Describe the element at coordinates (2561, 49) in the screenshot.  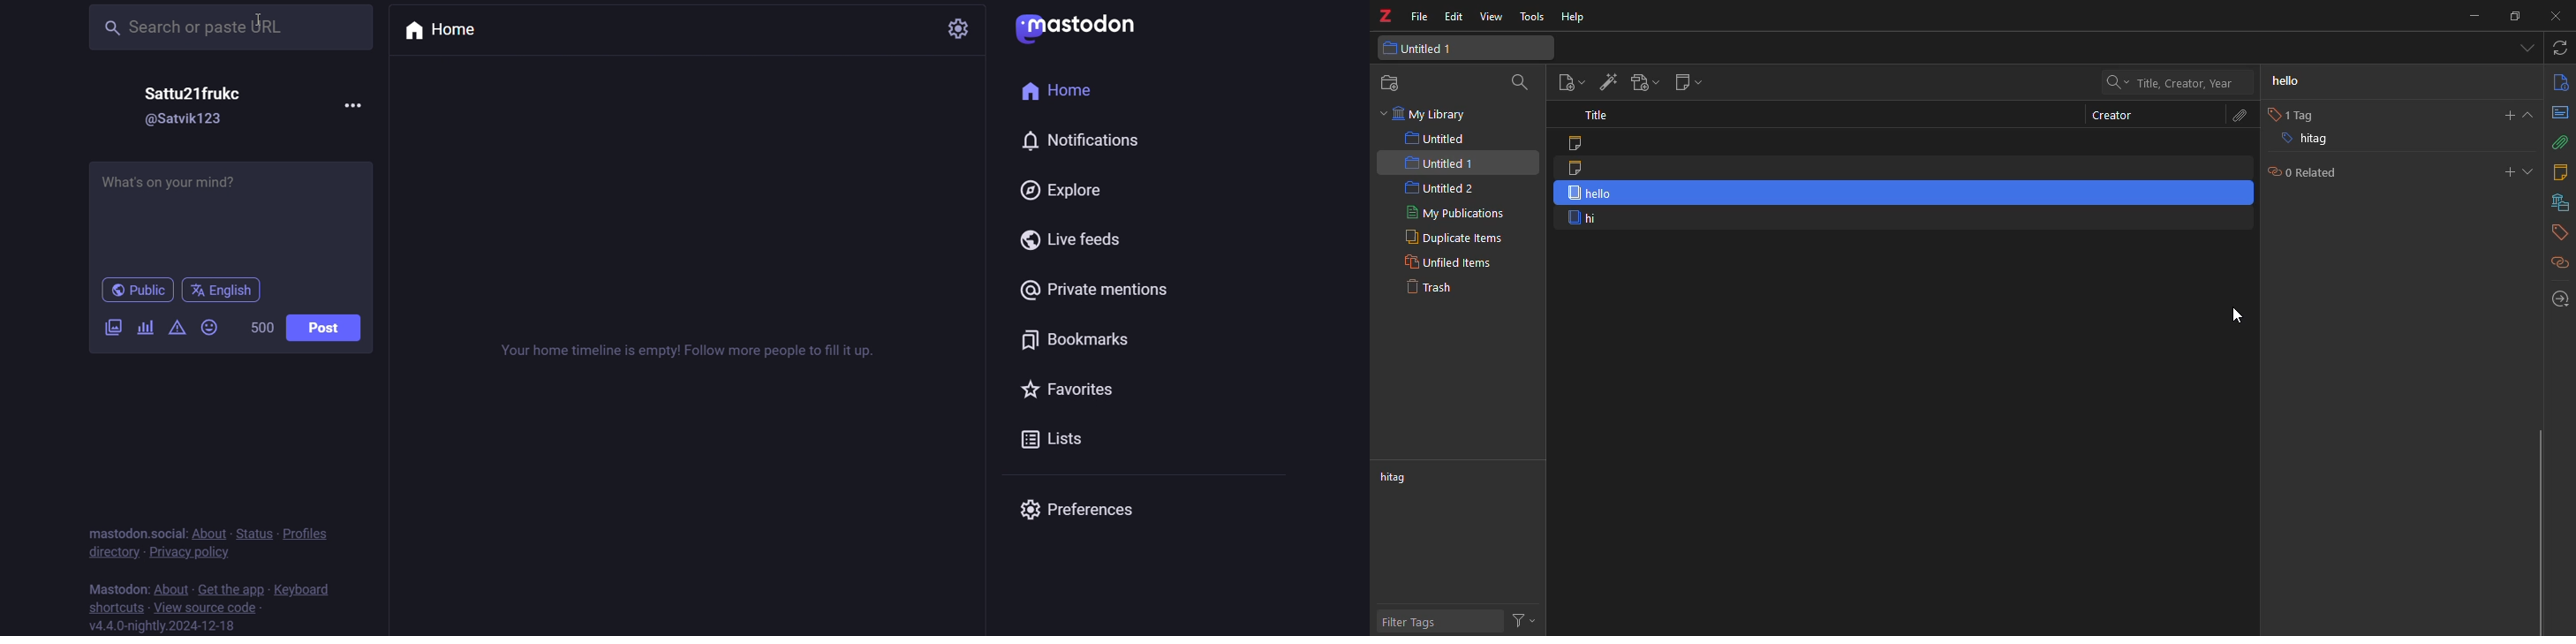
I see `sync` at that location.